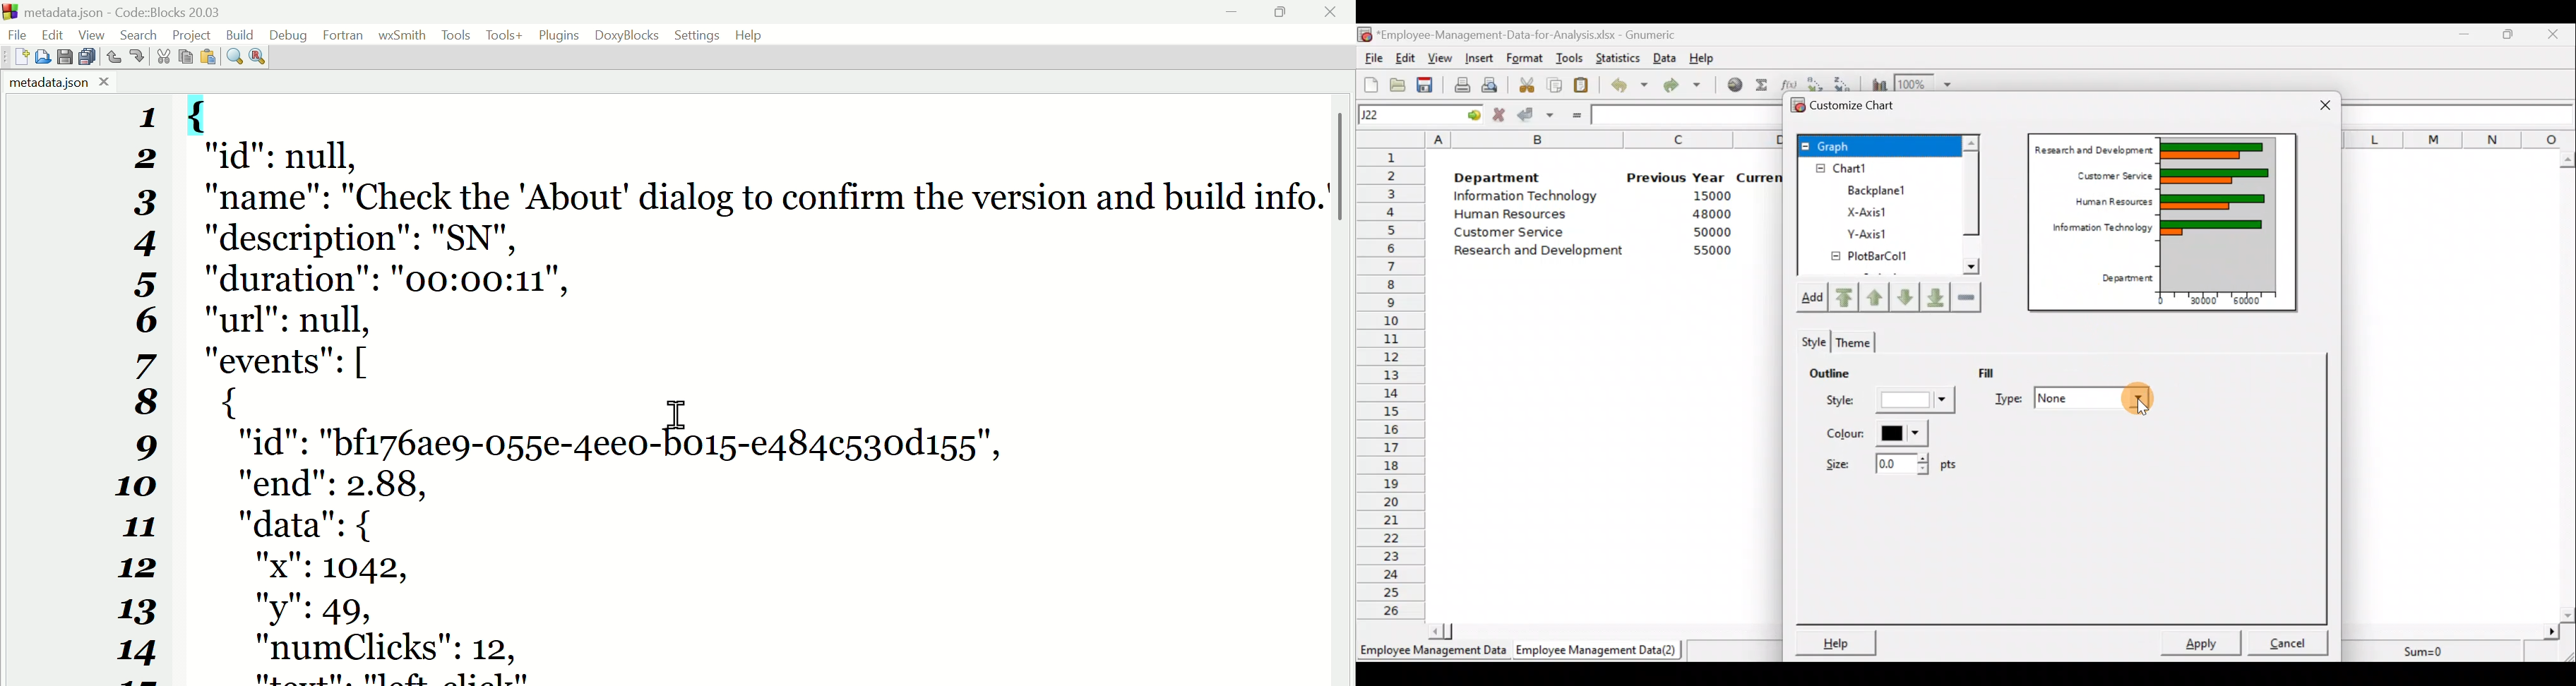 Image resolution: width=2576 pixels, height=700 pixels. I want to click on Insert hyperlink, so click(1733, 87).